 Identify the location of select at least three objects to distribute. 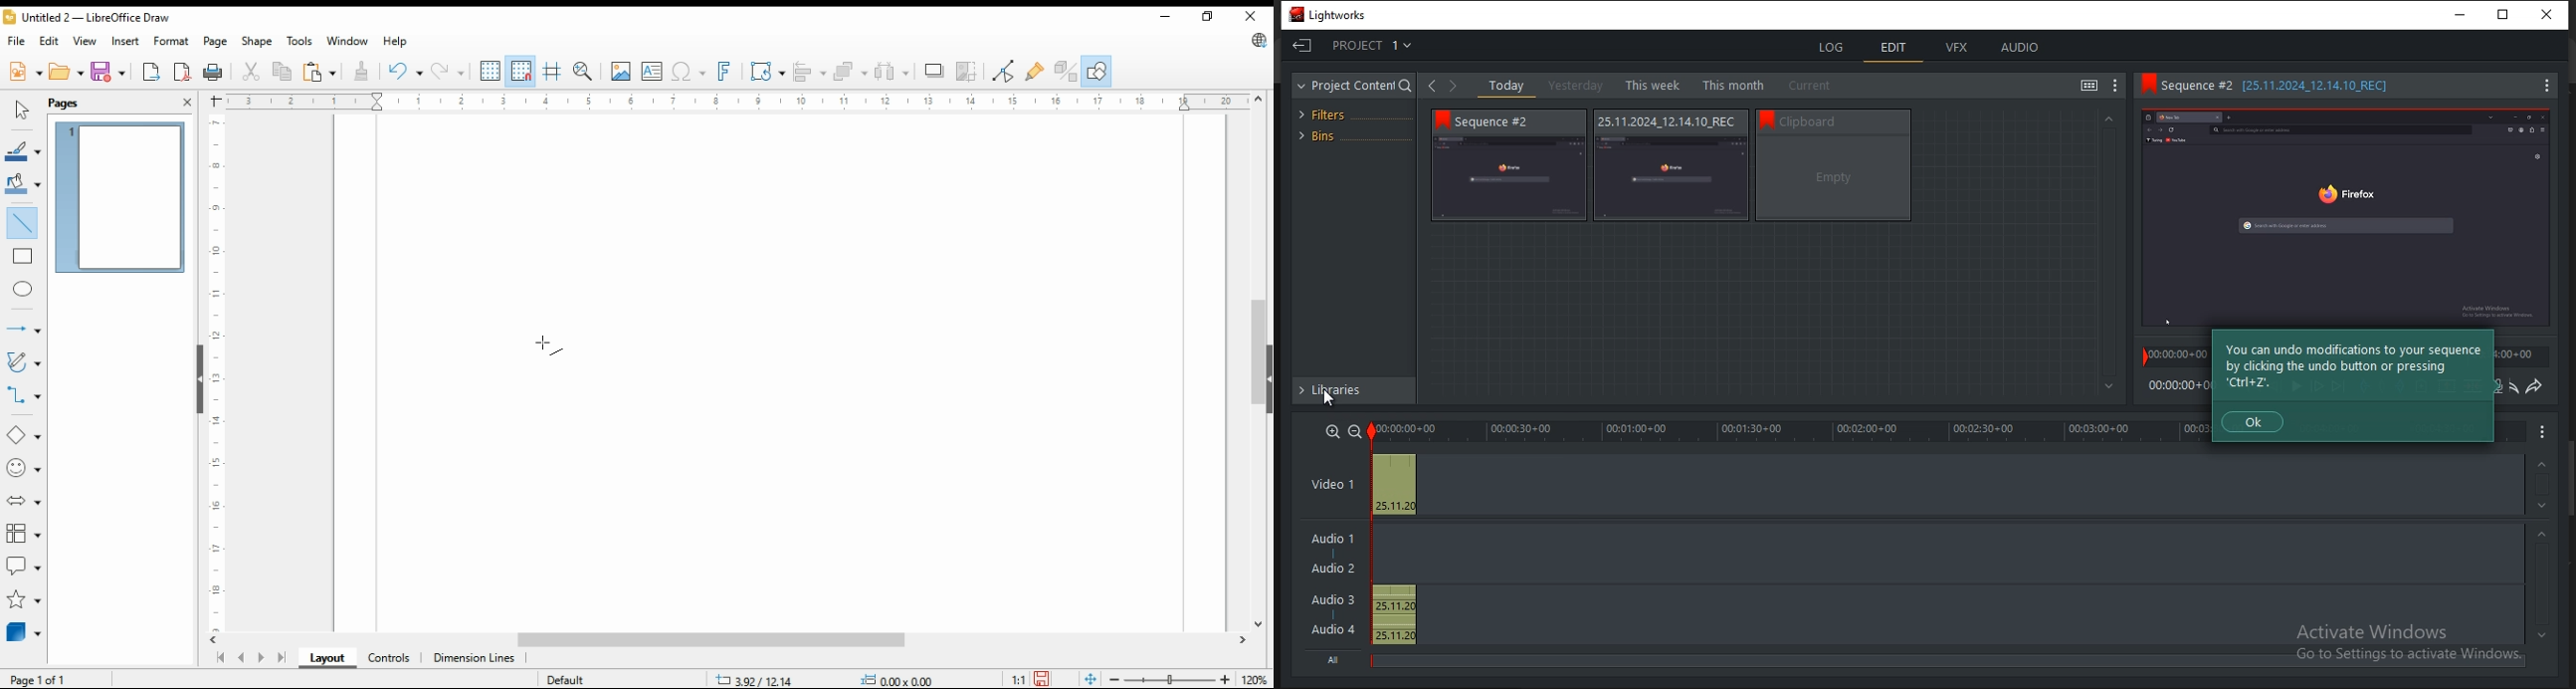
(892, 72).